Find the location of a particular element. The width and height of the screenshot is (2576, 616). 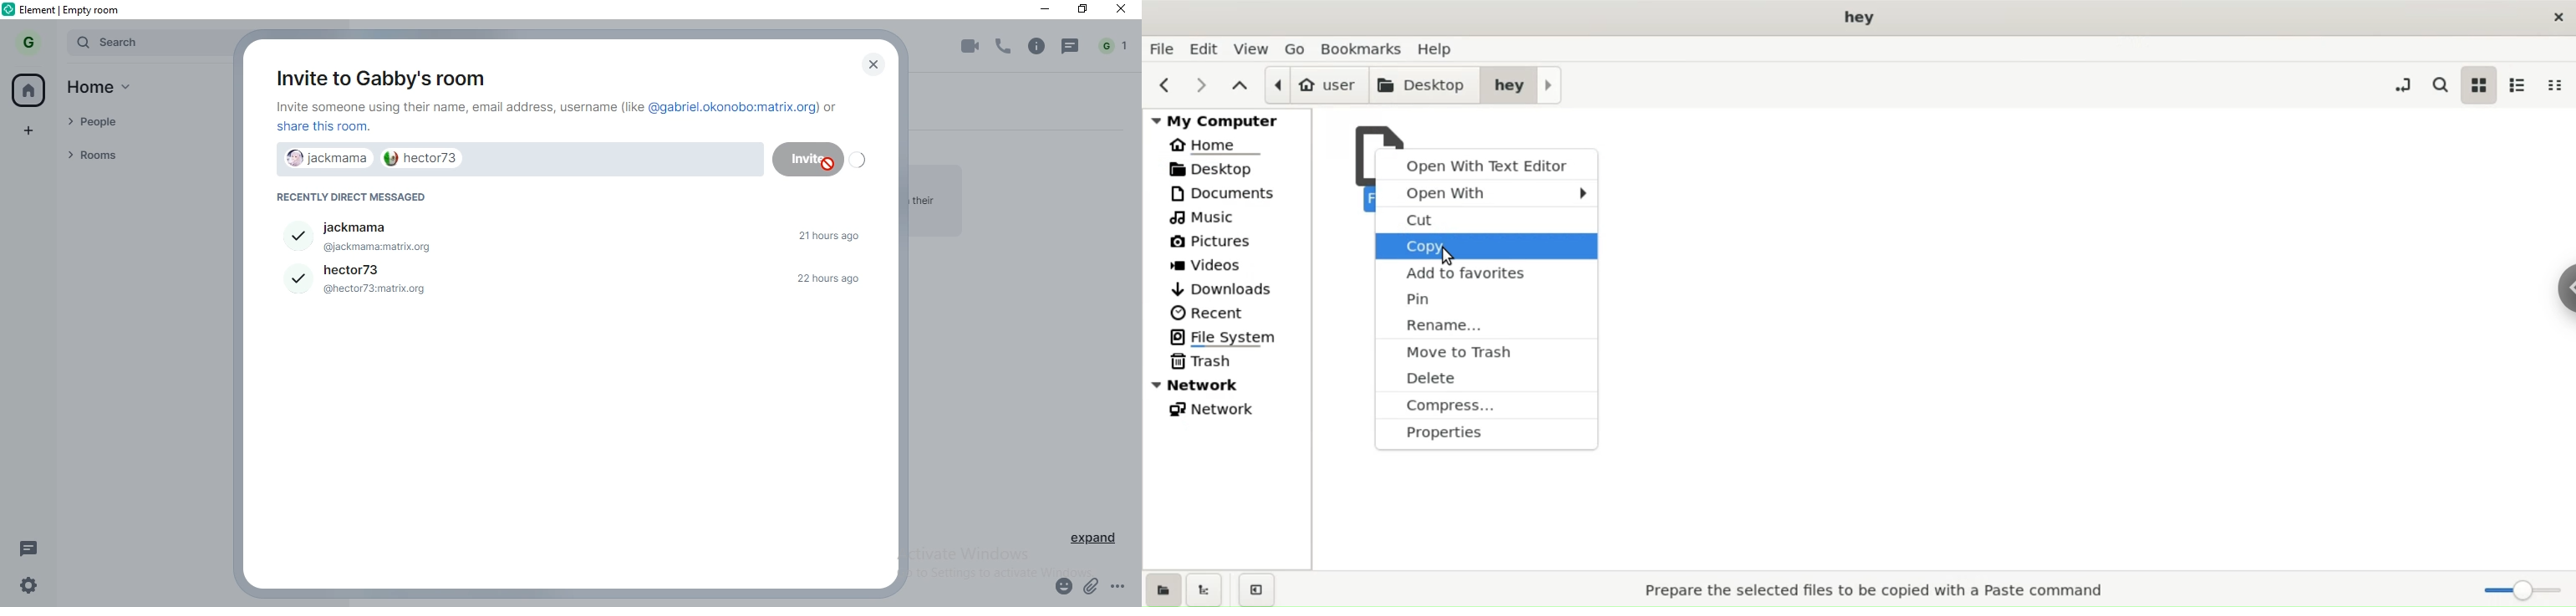

close is located at coordinates (869, 65).